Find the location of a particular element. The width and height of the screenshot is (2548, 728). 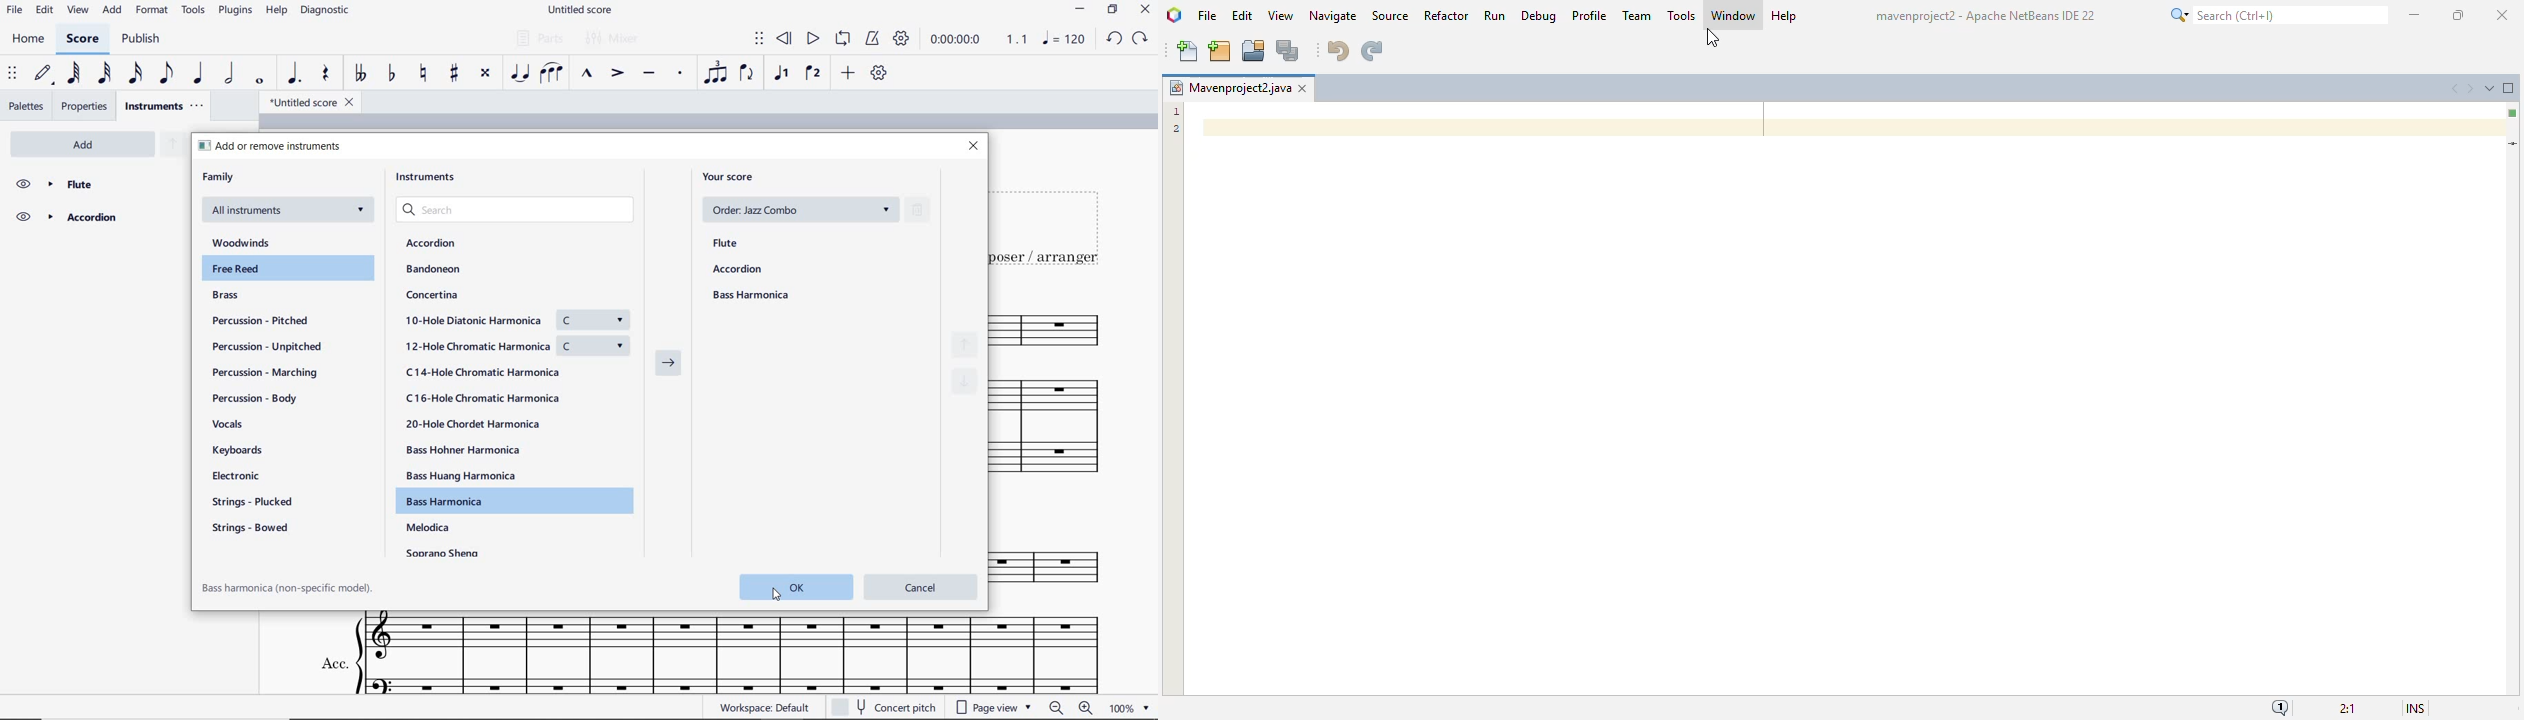

keyboards is located at coordinates (246, 450).